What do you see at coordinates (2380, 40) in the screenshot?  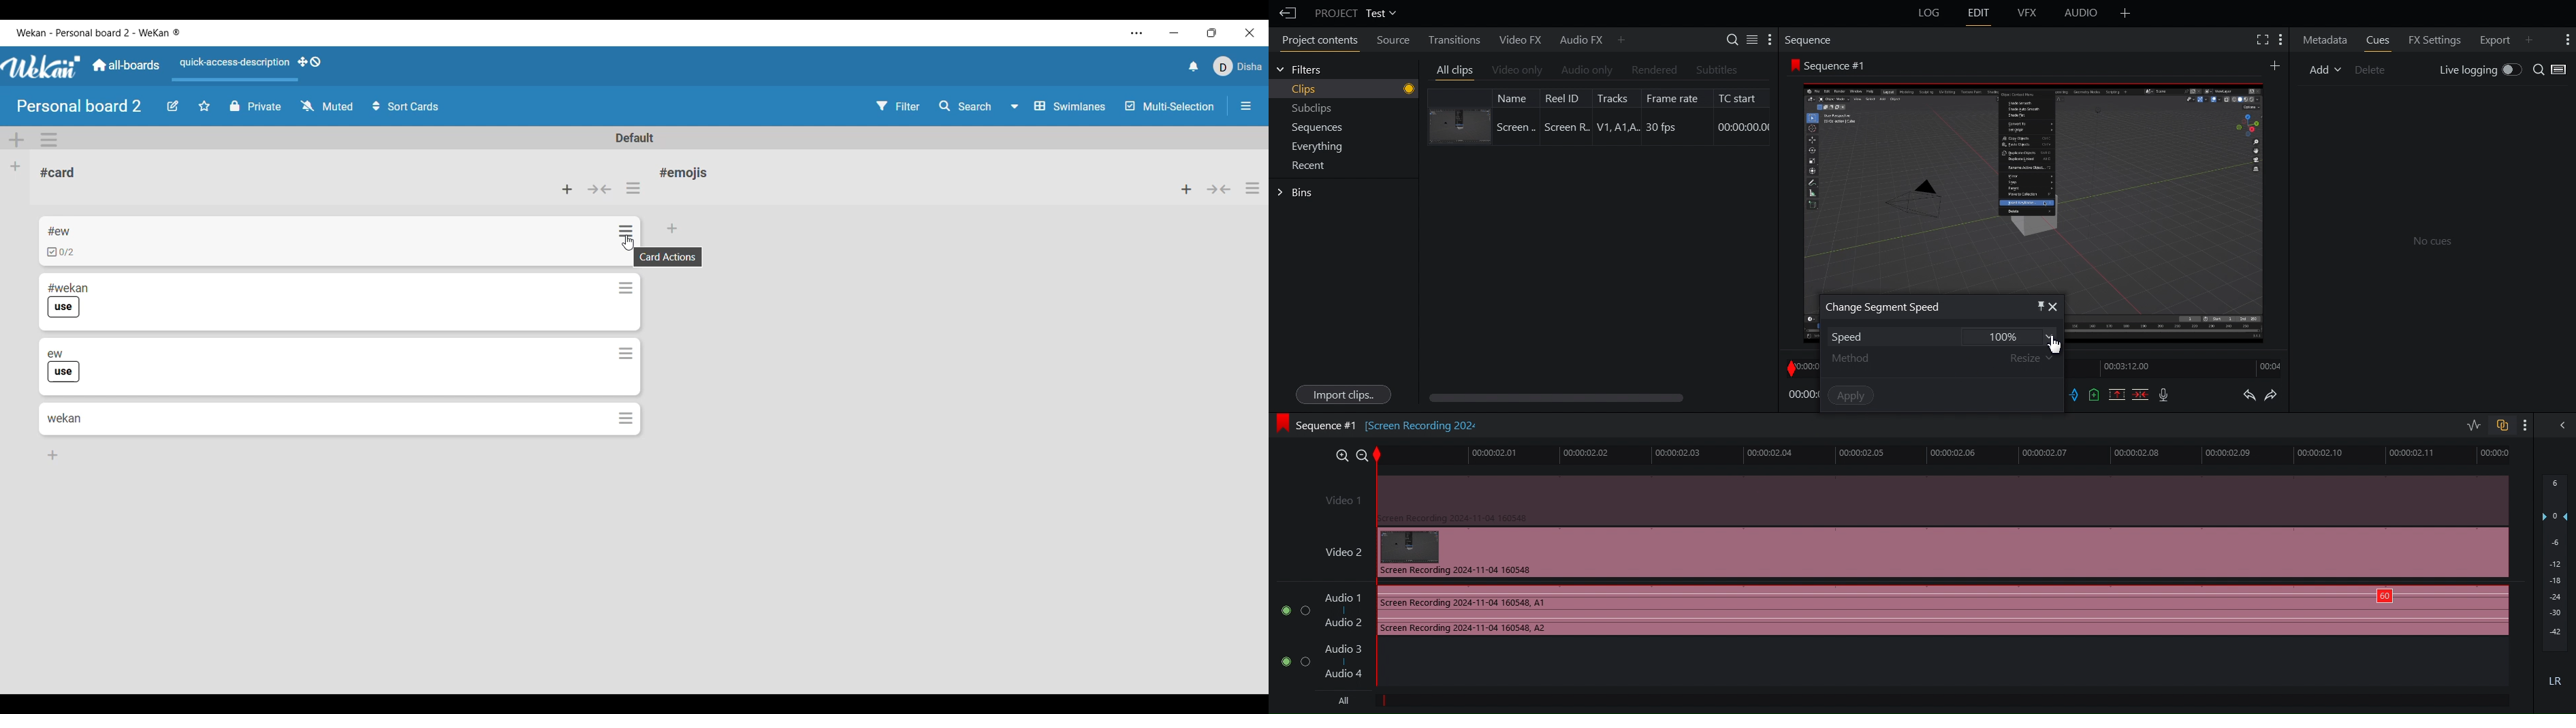 I see `Cues` at bounding box center [2380, 40].